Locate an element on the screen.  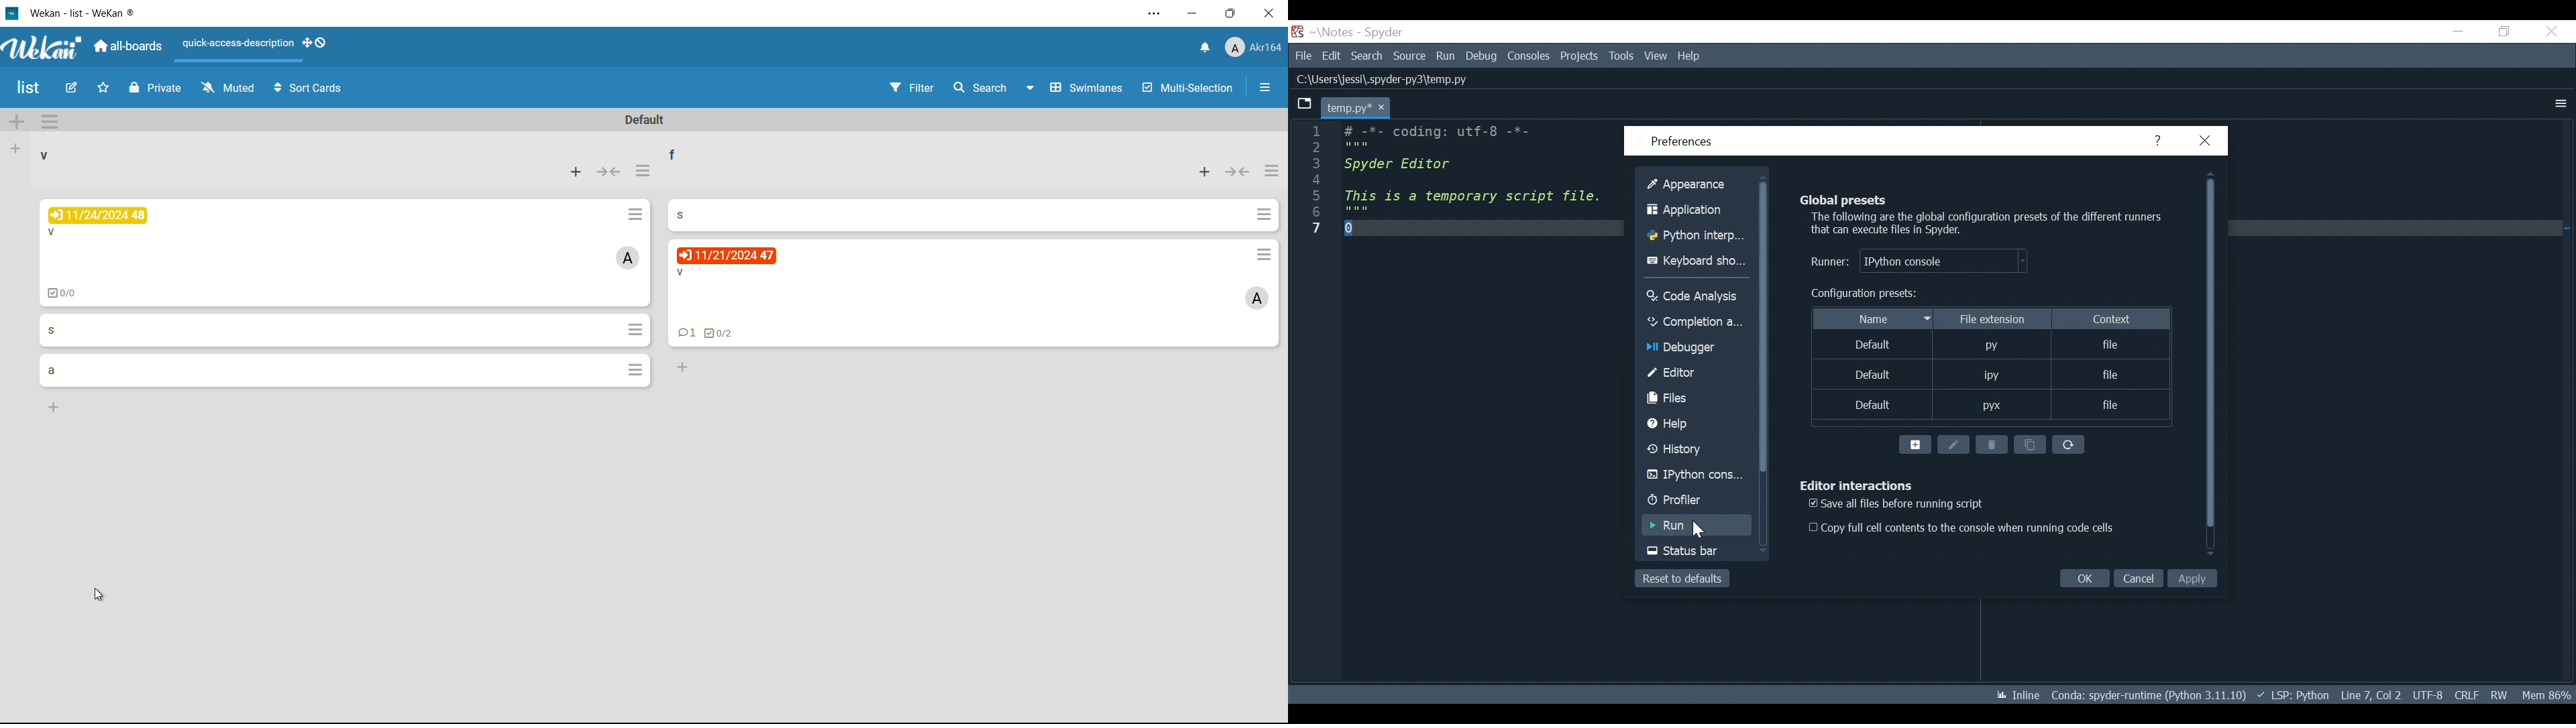
card name is located at coordinates (687, 214).